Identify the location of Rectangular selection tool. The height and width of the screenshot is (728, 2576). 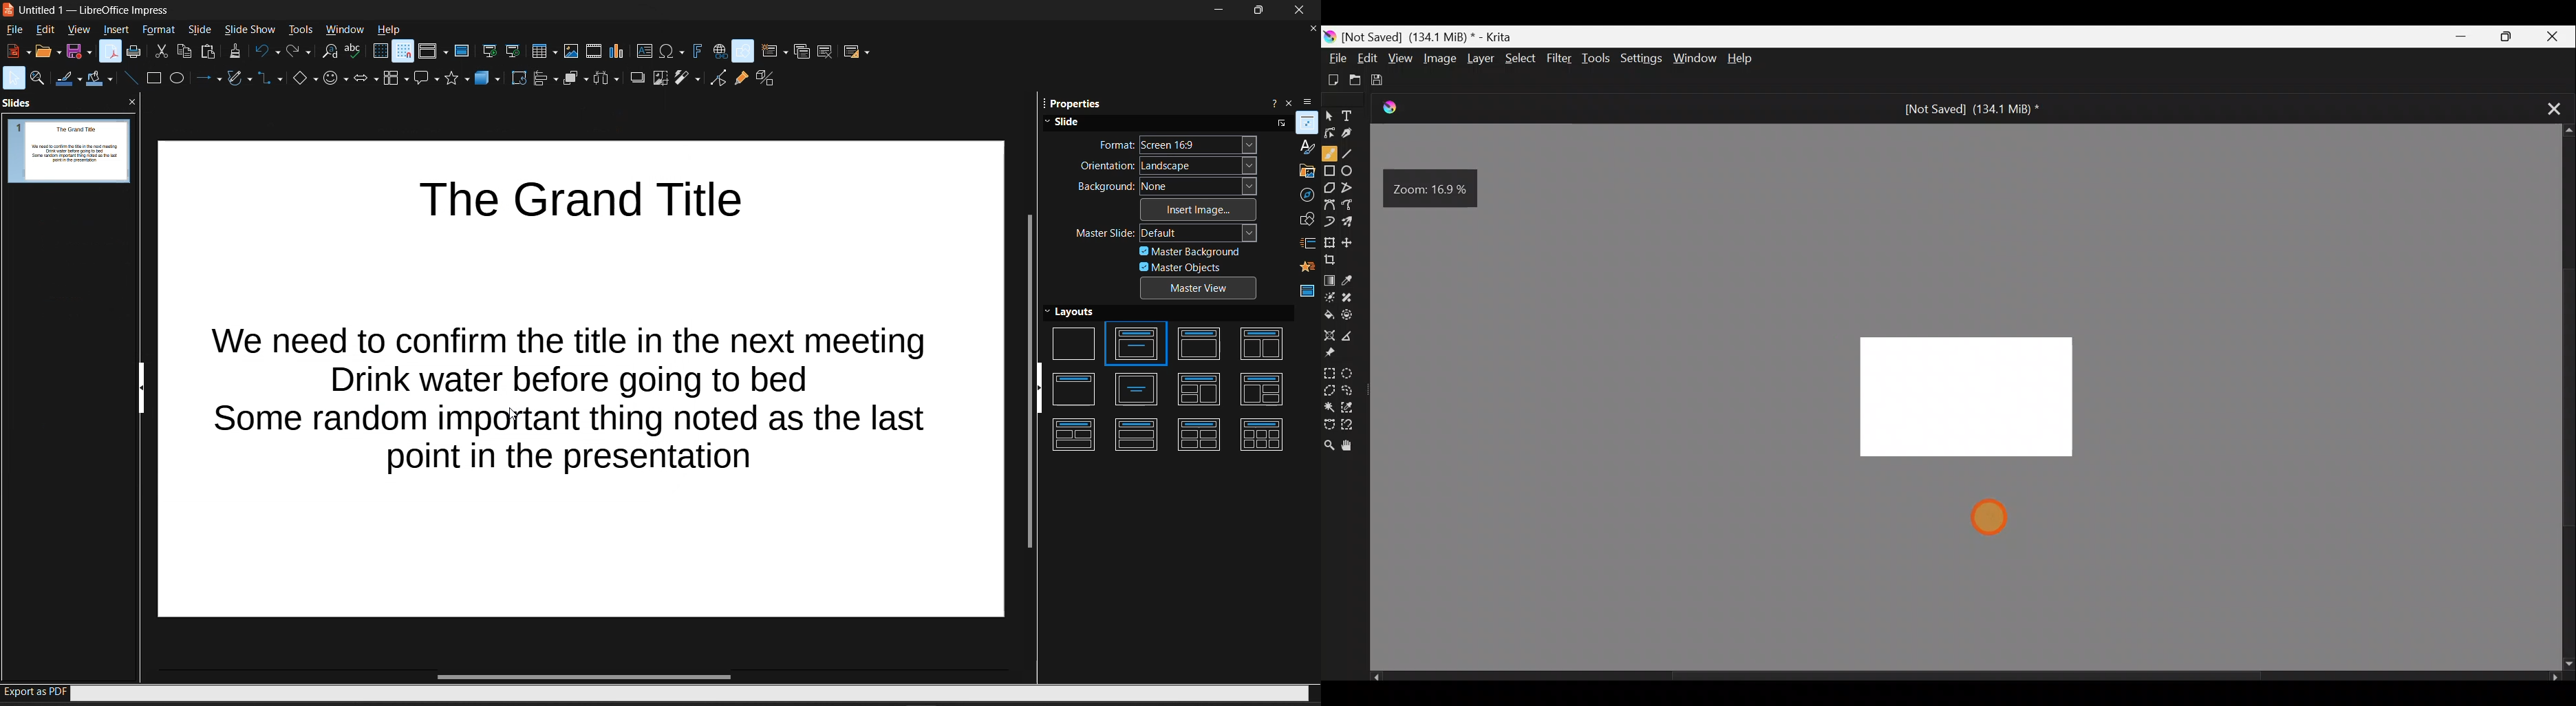
(1331, 373).